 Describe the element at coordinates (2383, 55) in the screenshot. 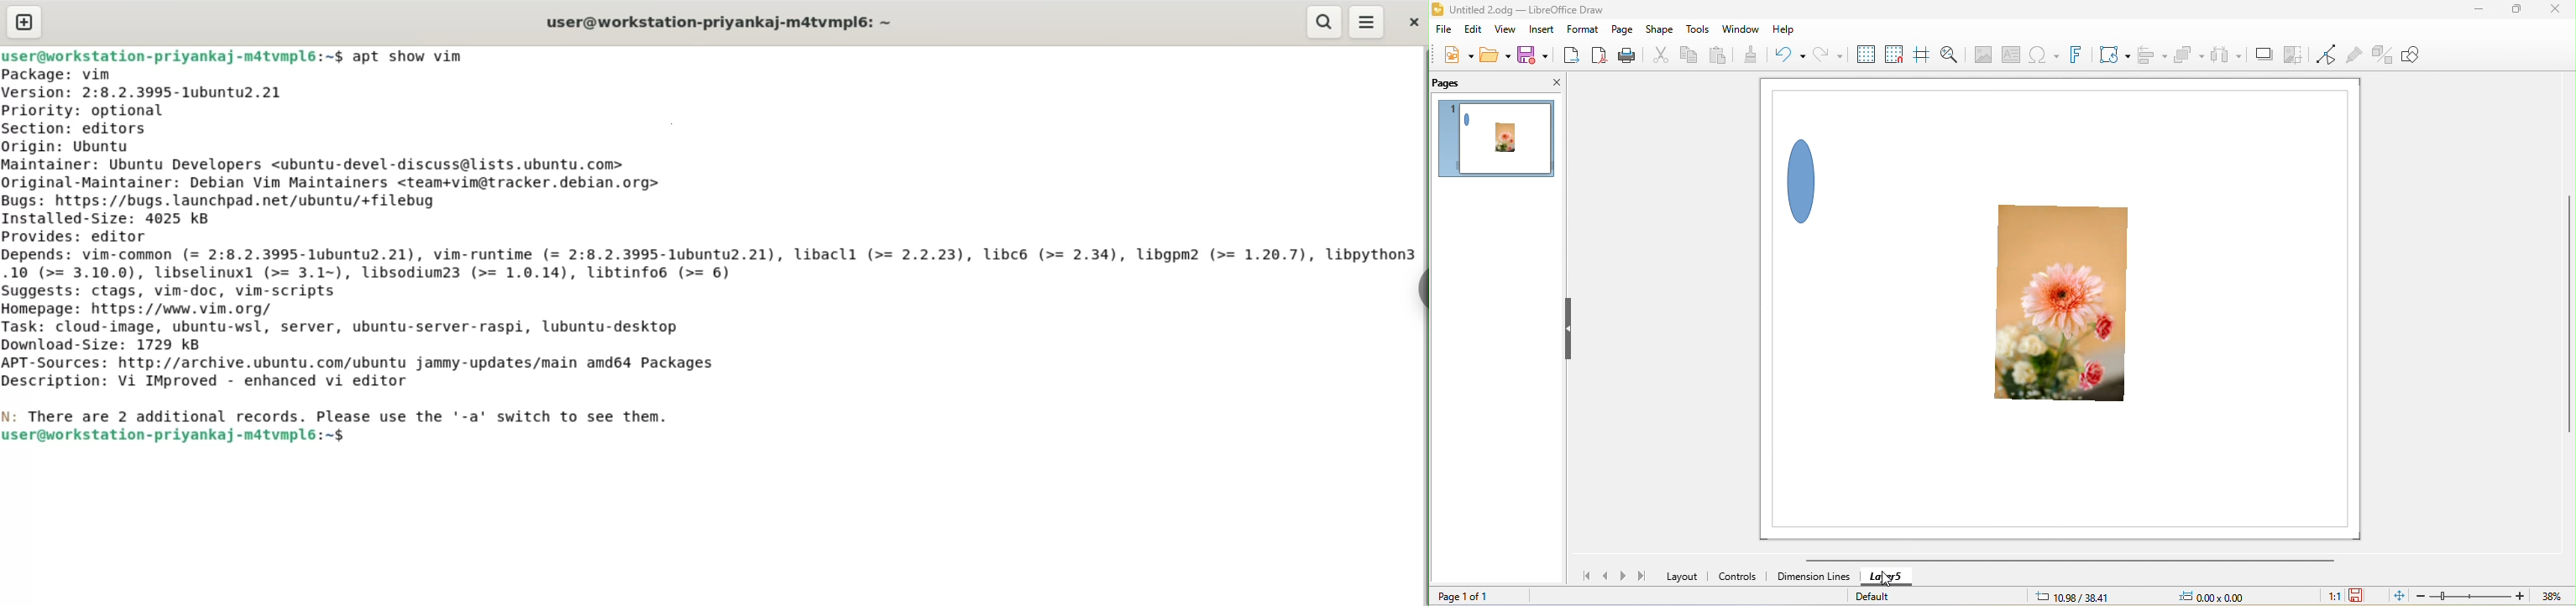

I see `toggle extruision` at that location.